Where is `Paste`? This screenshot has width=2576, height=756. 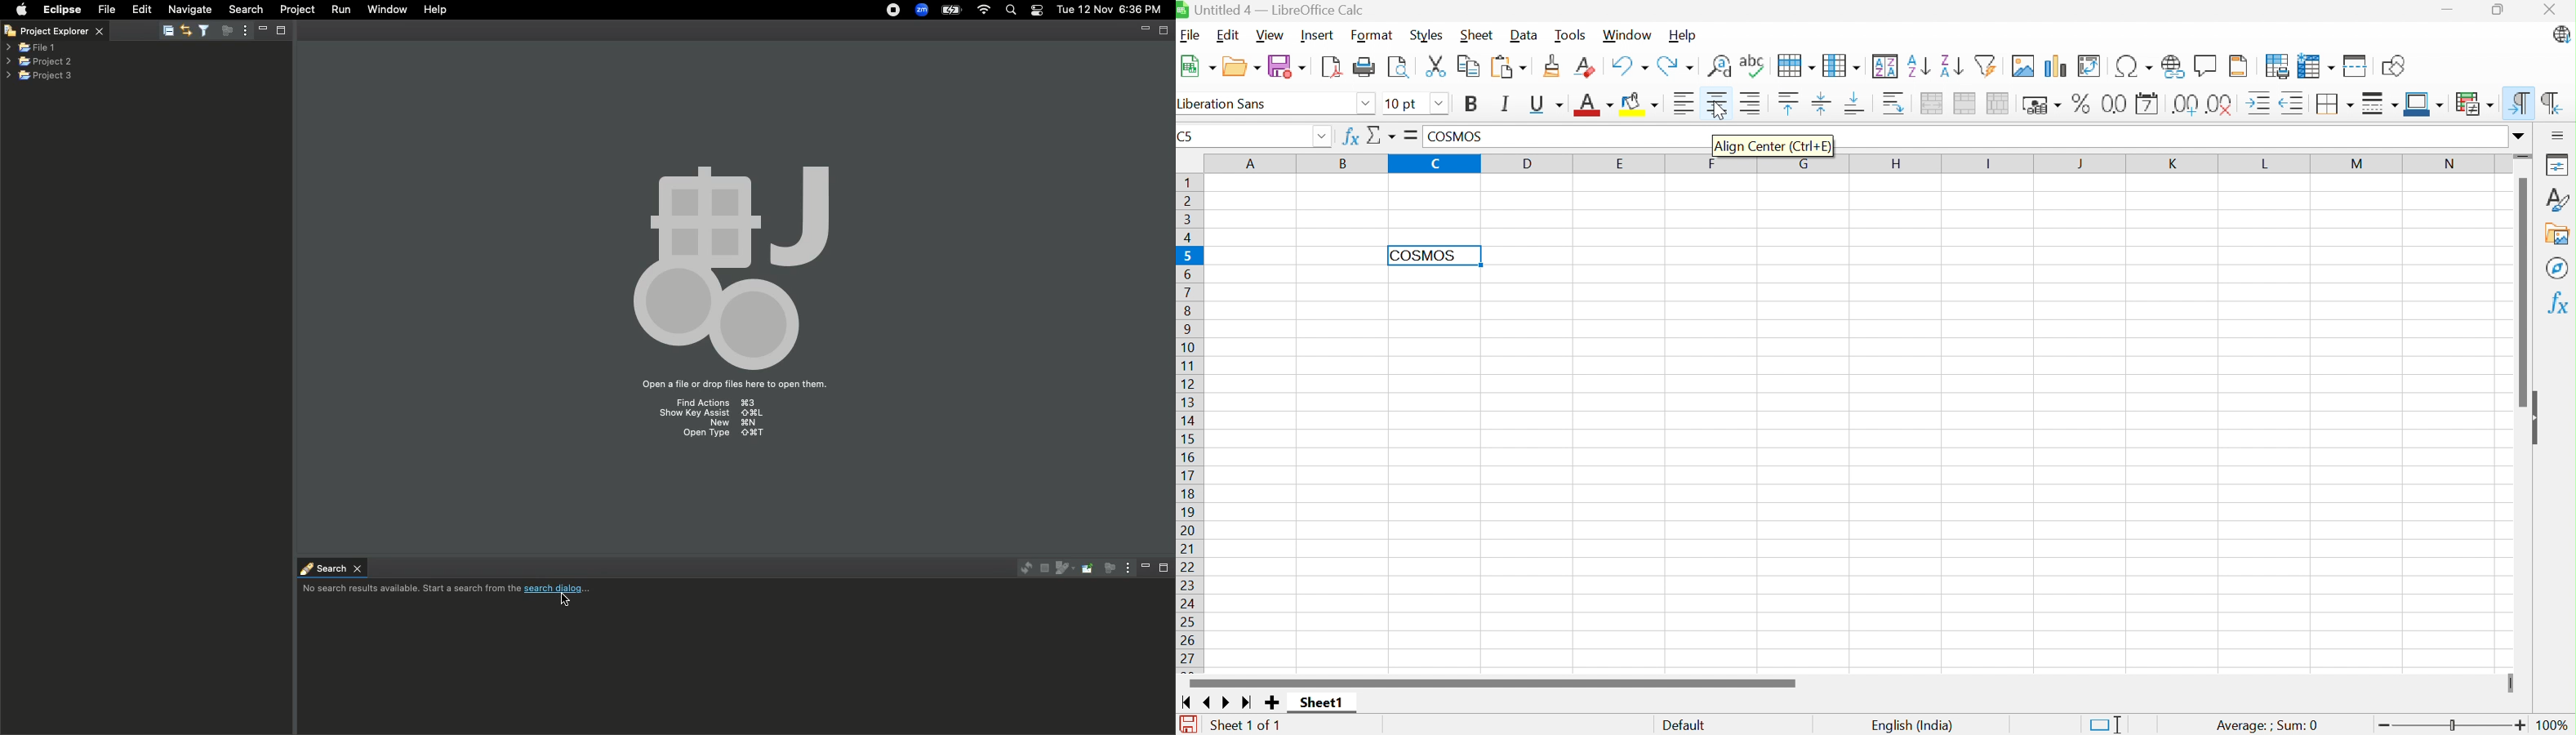 Paste is located at coordinates (1507, 68).